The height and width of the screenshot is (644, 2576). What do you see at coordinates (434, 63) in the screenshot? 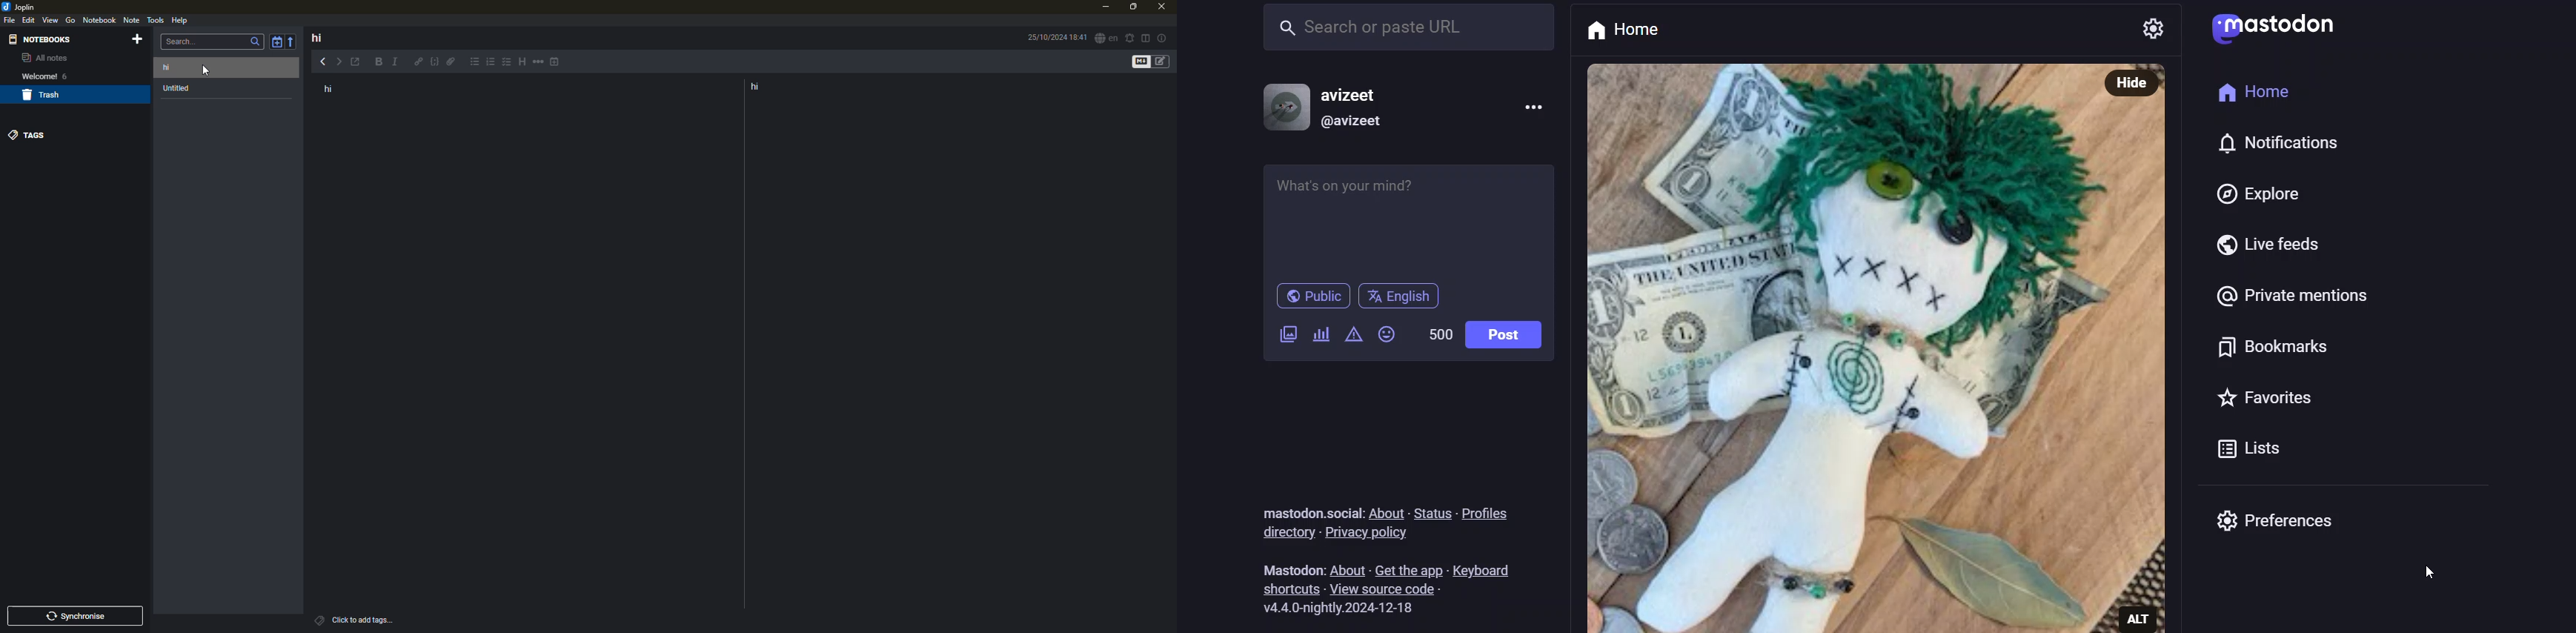
I see `code` at bounding box center [434, 63].